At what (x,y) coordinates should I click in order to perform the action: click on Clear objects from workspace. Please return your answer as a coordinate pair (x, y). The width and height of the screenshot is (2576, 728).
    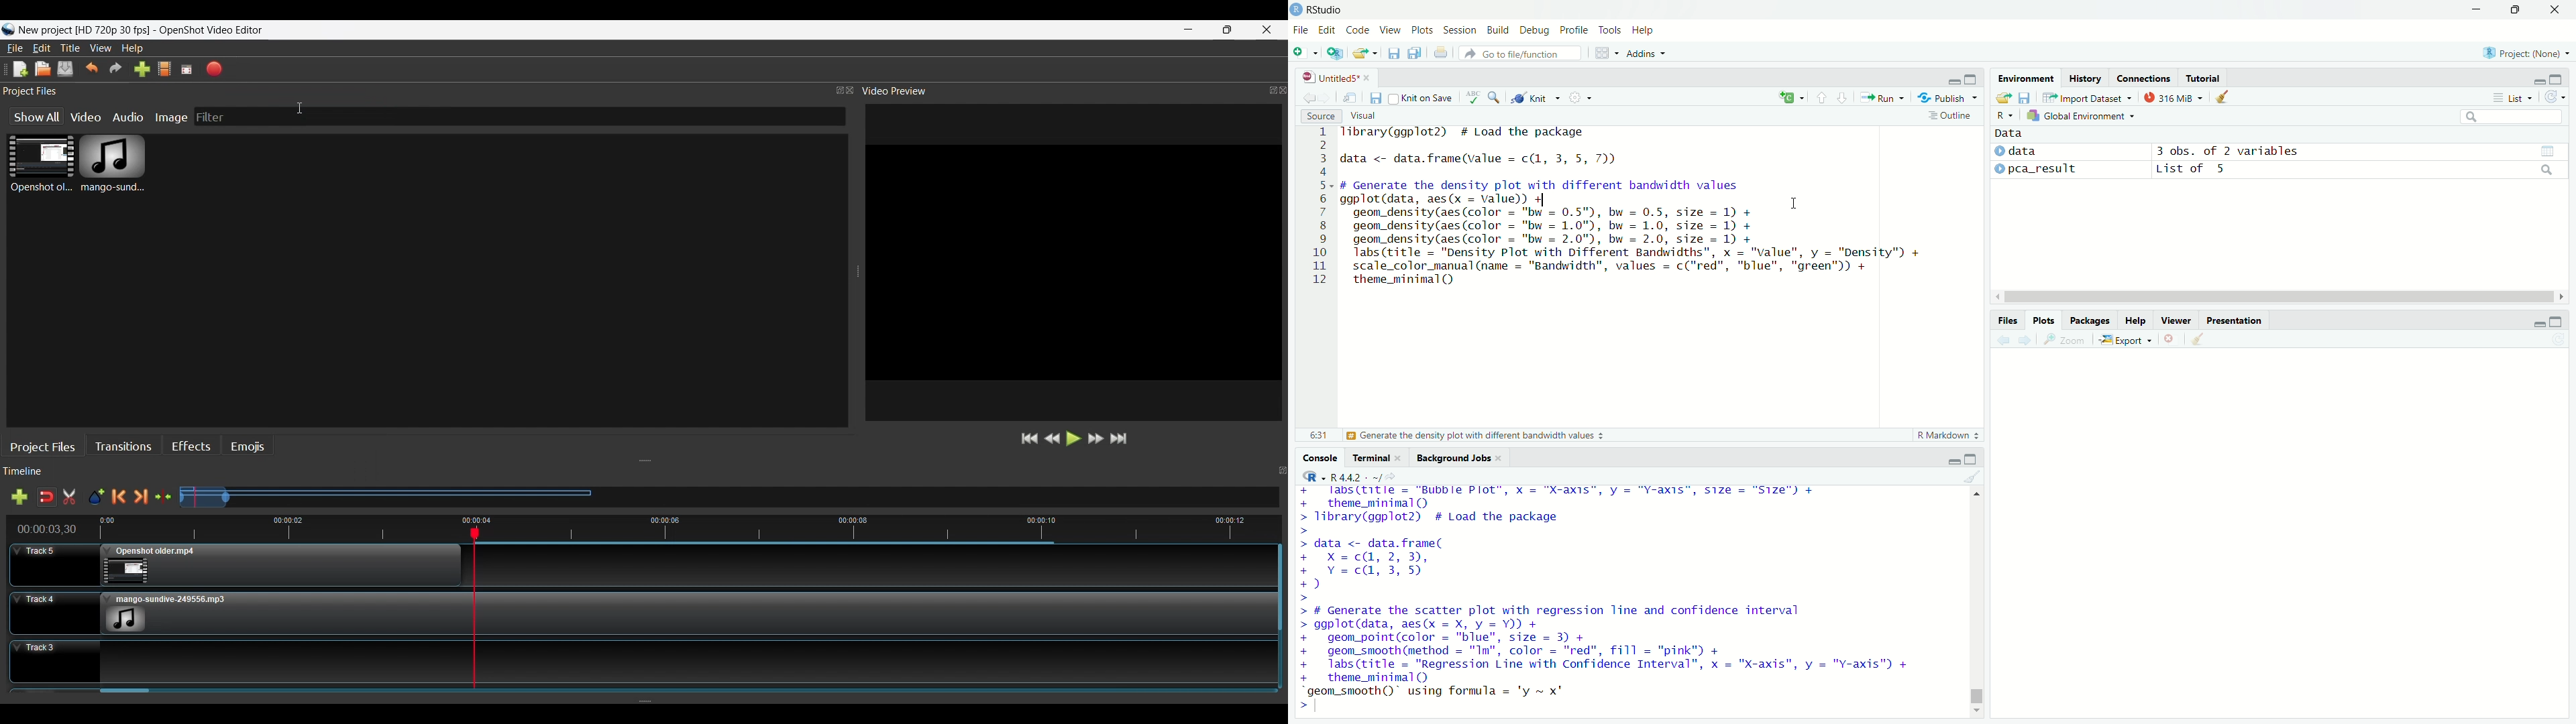
    Looking at the image, I should click on (2223, 97).